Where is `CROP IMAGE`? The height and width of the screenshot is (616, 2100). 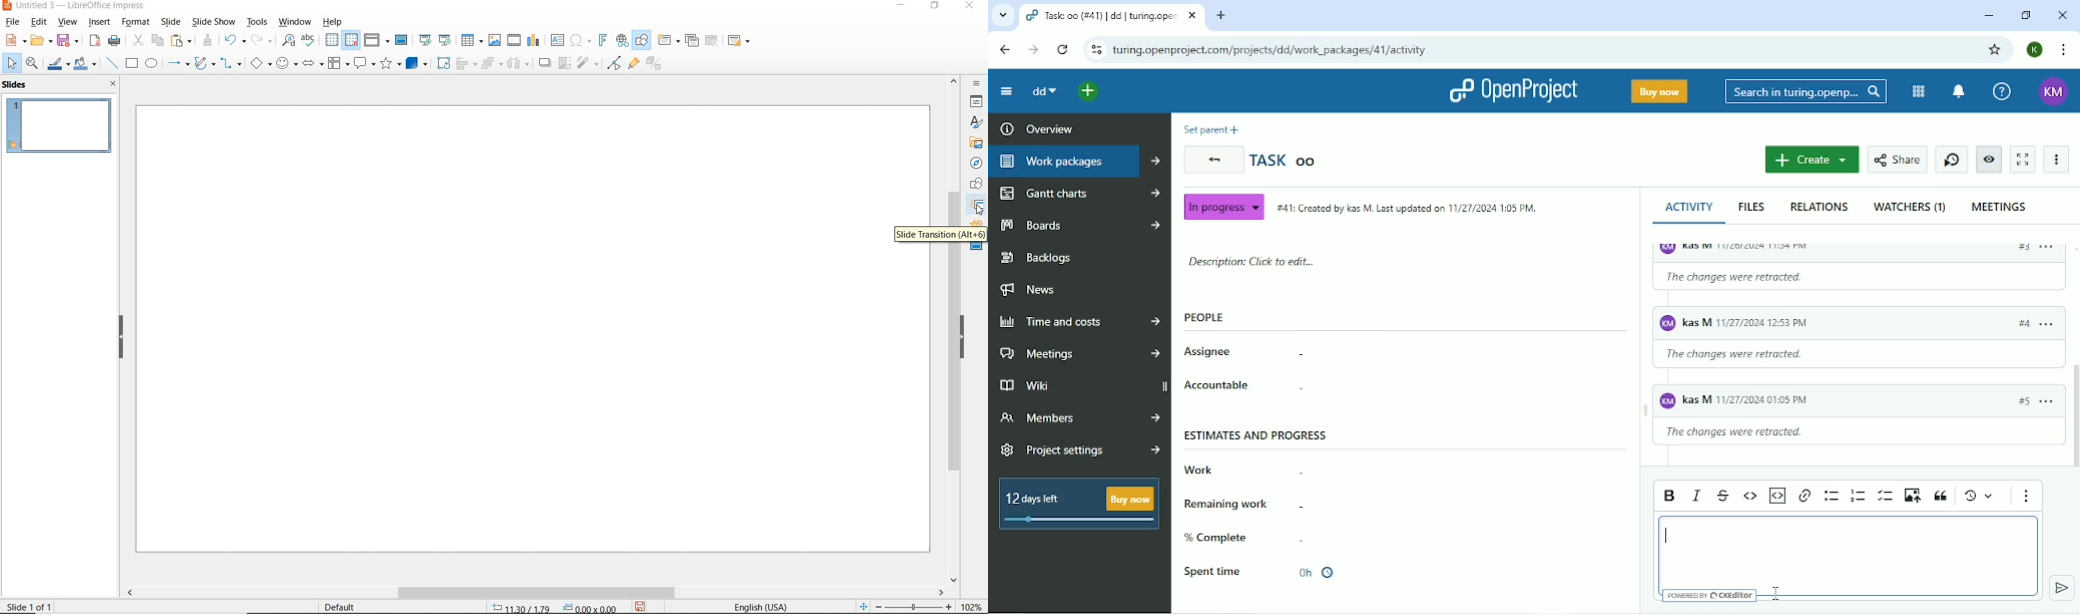 CROP IMAGE is located at coordinates (563, 64).